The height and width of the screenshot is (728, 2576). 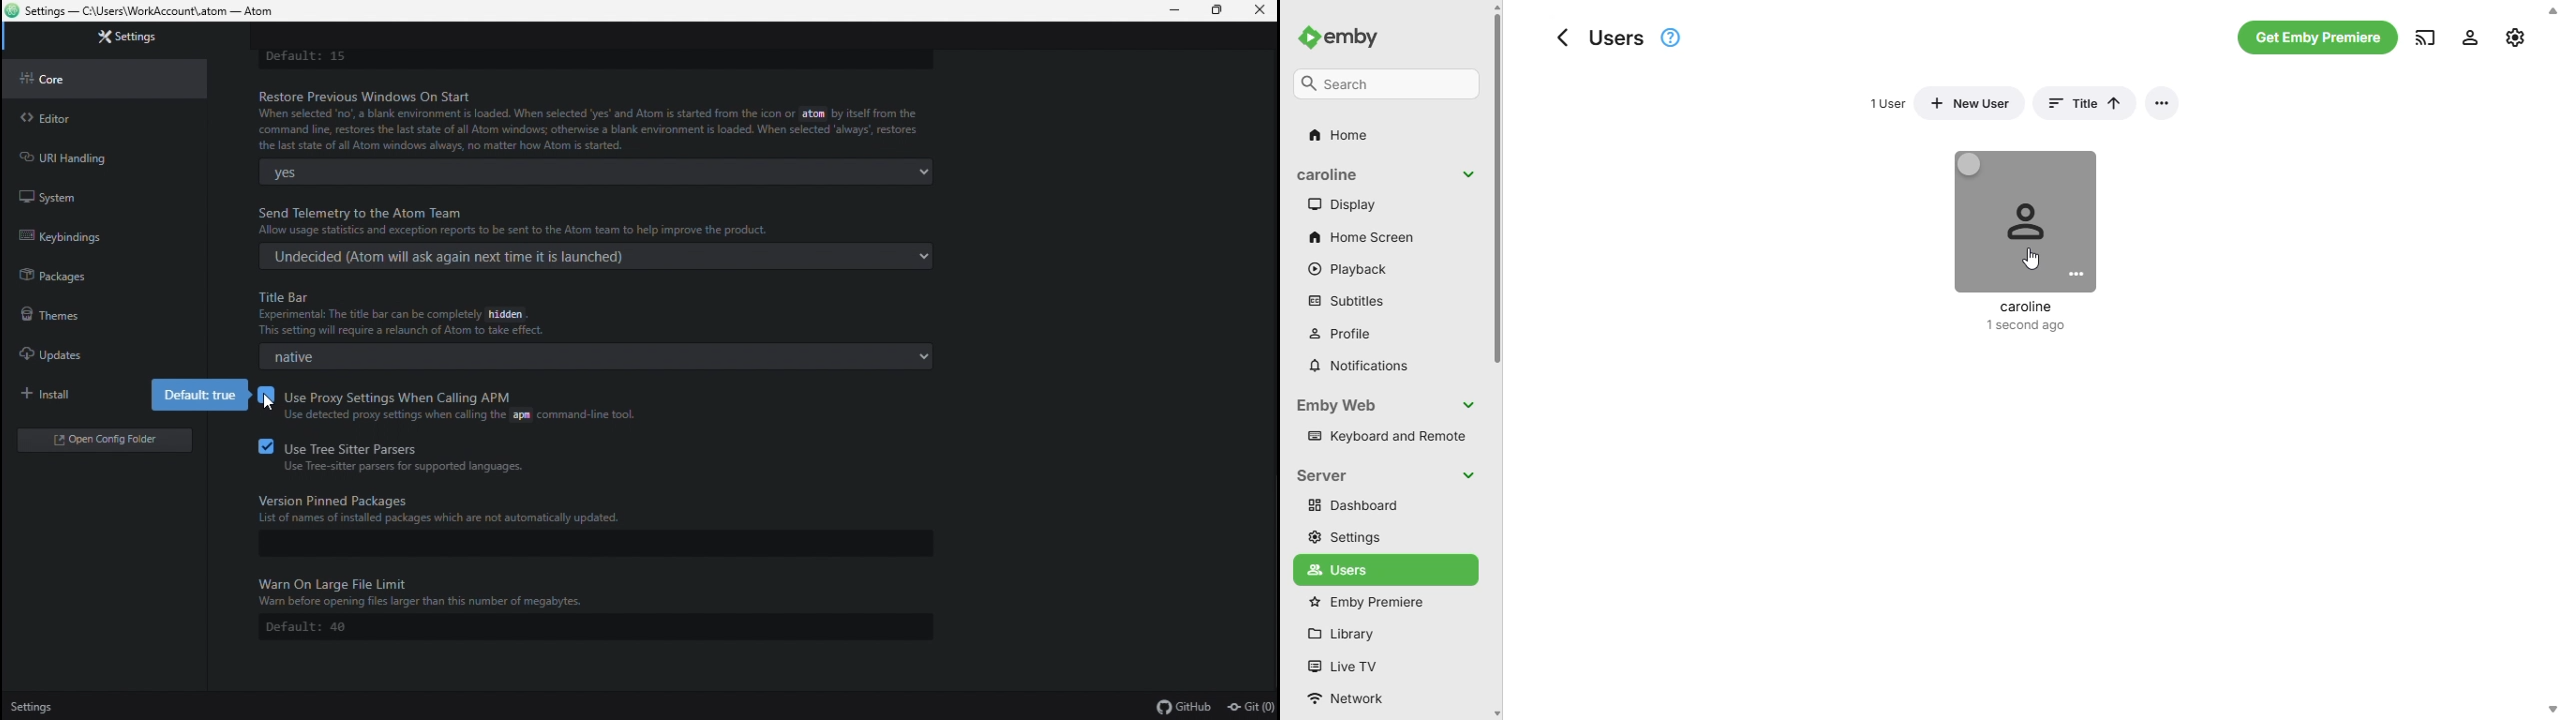 I want to click on settings, so click(x=2161, y=103).